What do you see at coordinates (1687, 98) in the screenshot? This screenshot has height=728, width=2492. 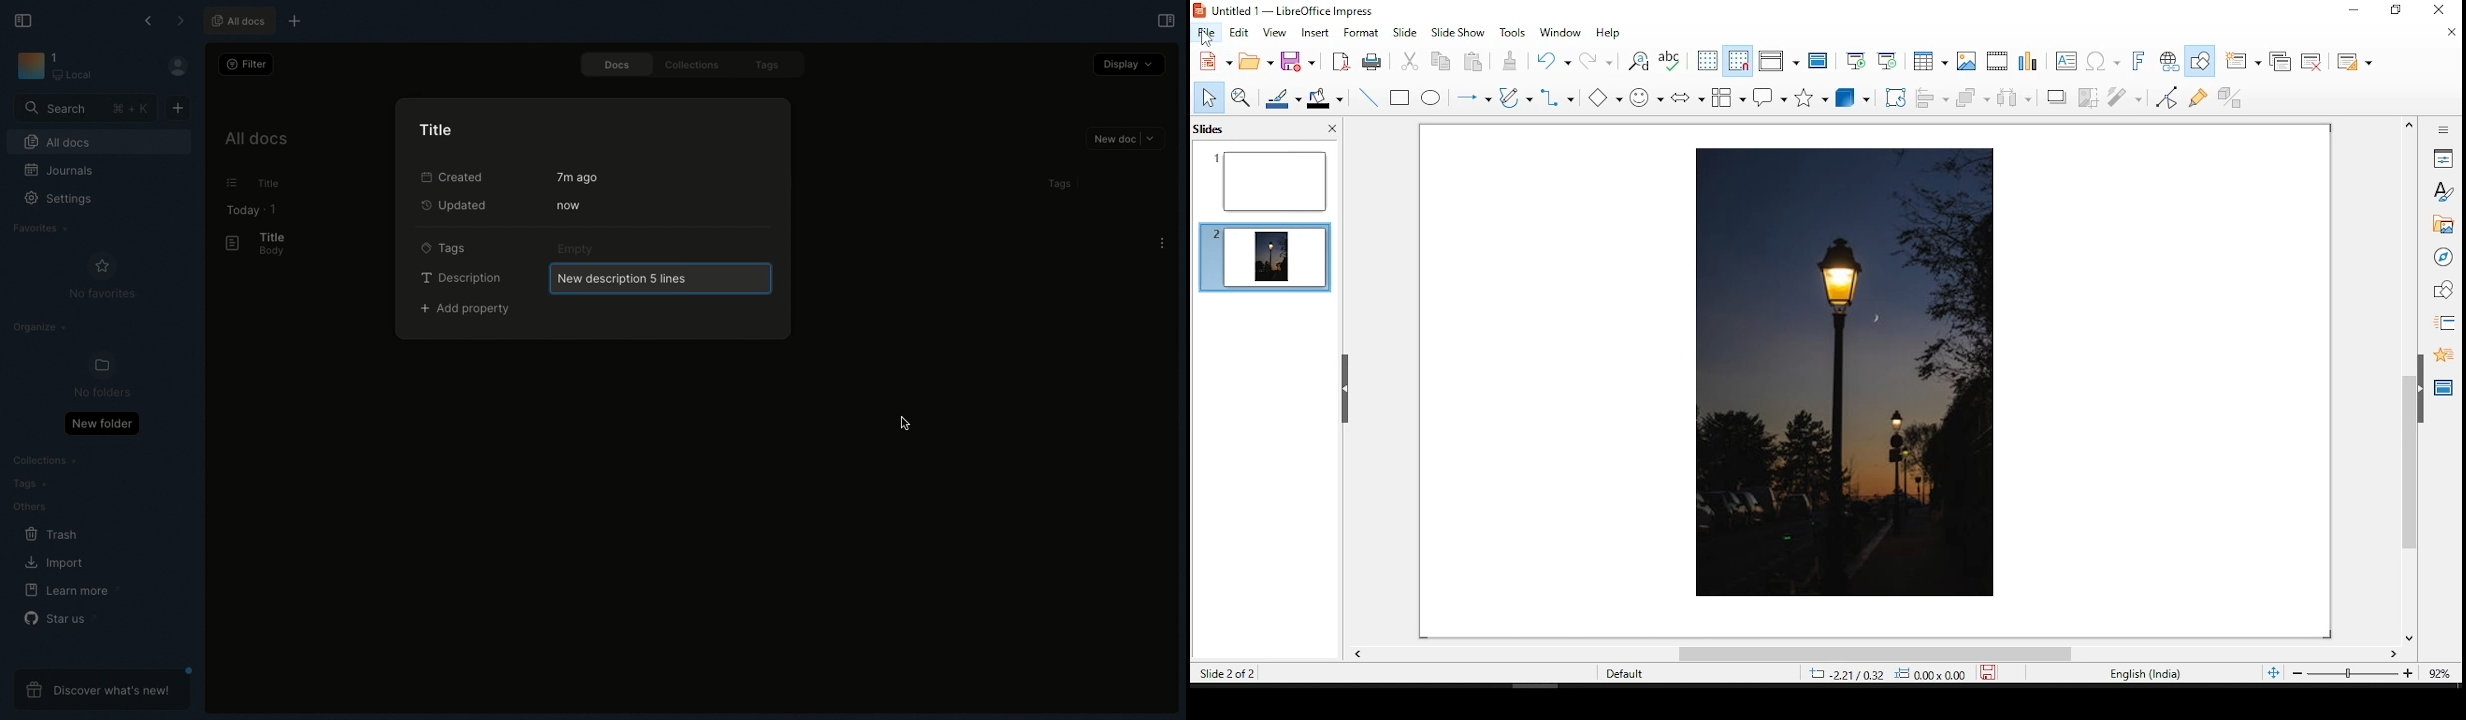 I see `block arrows` at bounding box center [1687, 98].